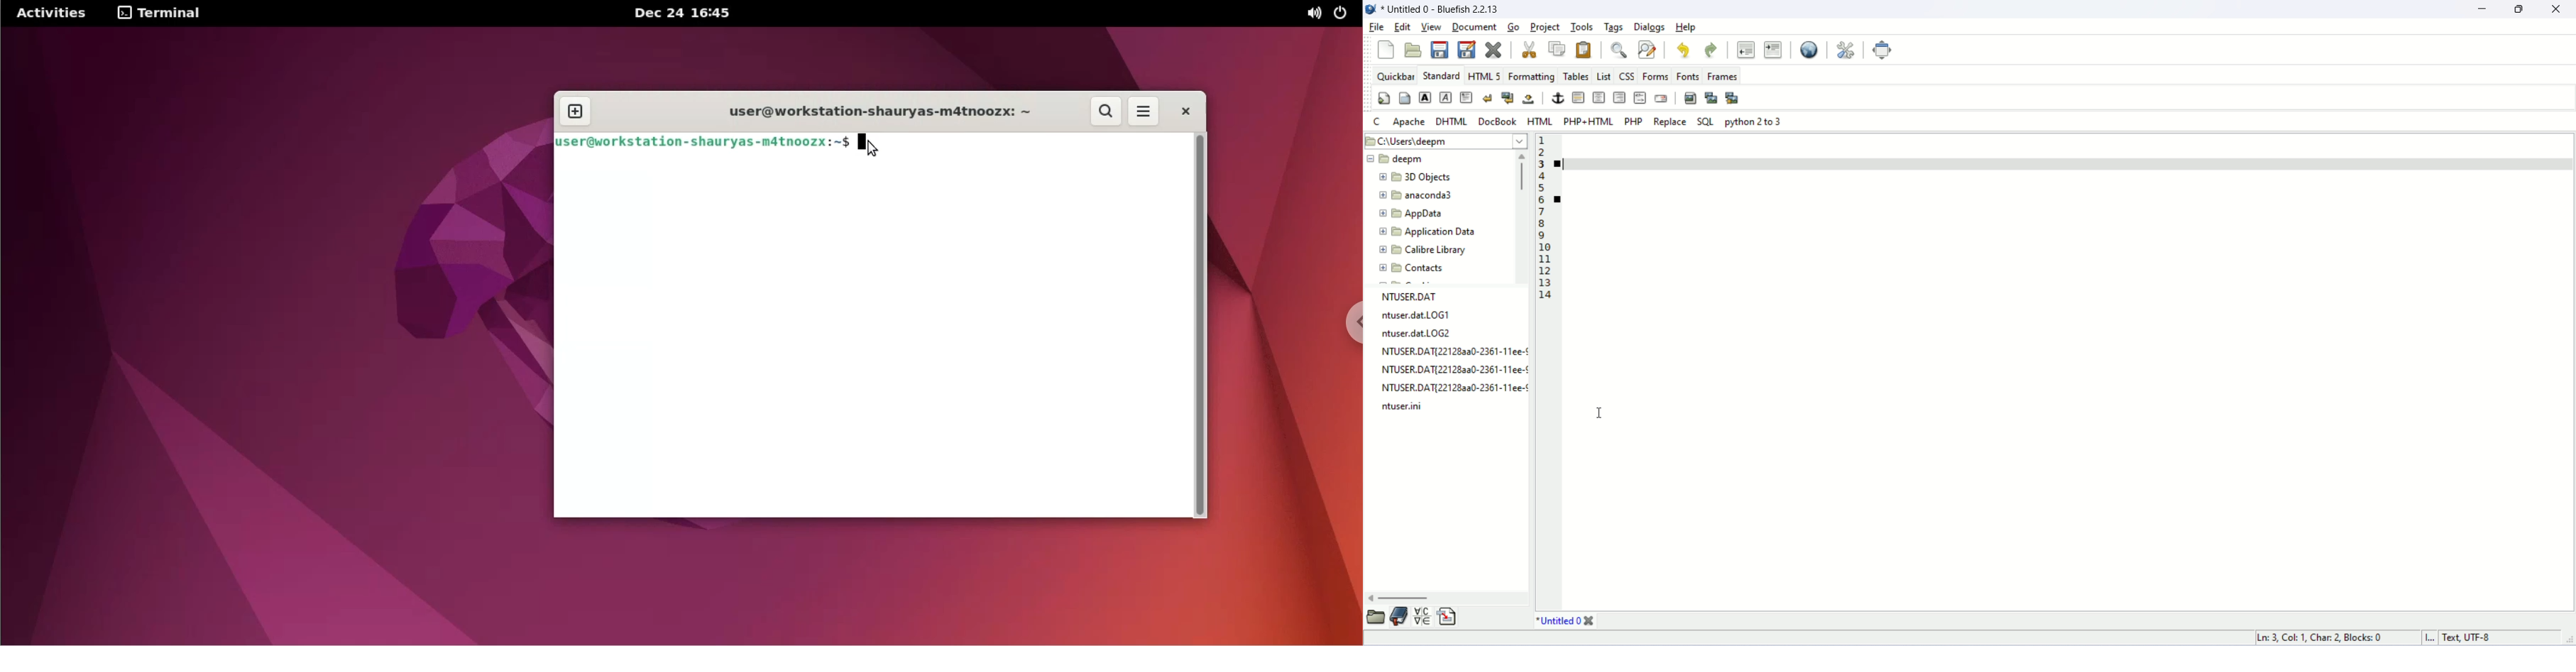 This screenshot has height=672, width=2576. I want to click on snippets, so click(1449, 620).